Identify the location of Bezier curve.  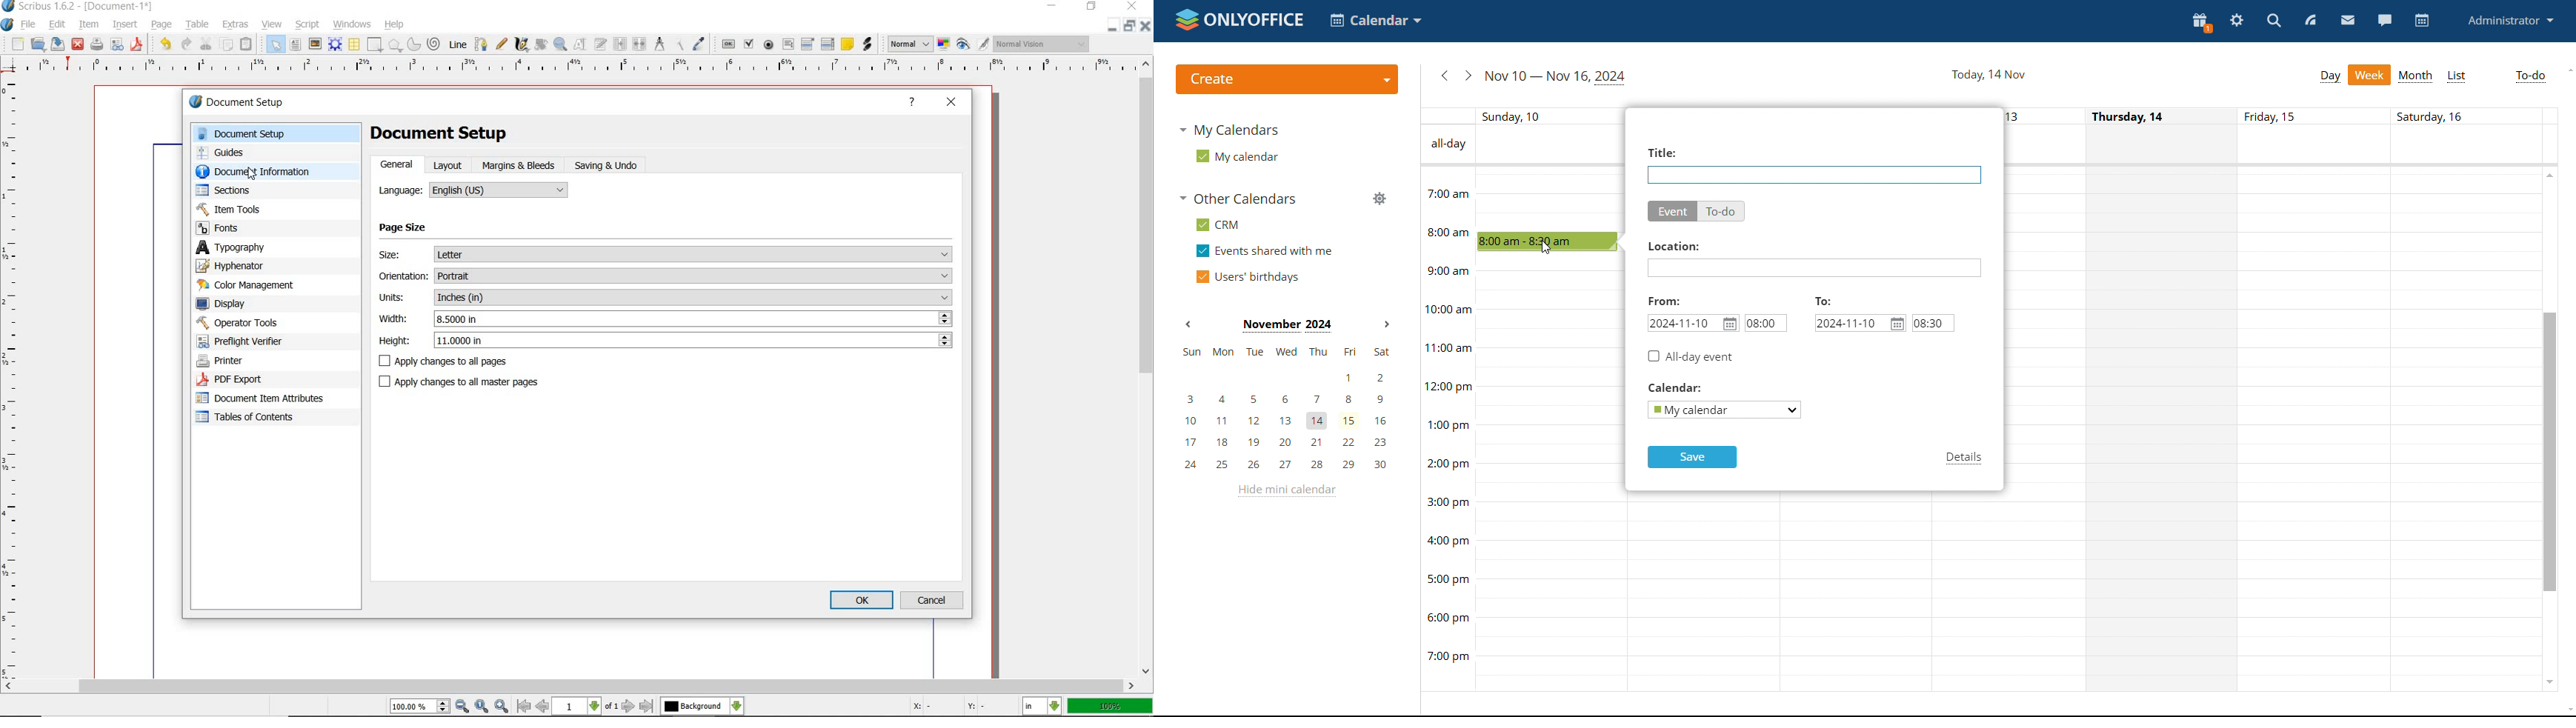
(481, 44).